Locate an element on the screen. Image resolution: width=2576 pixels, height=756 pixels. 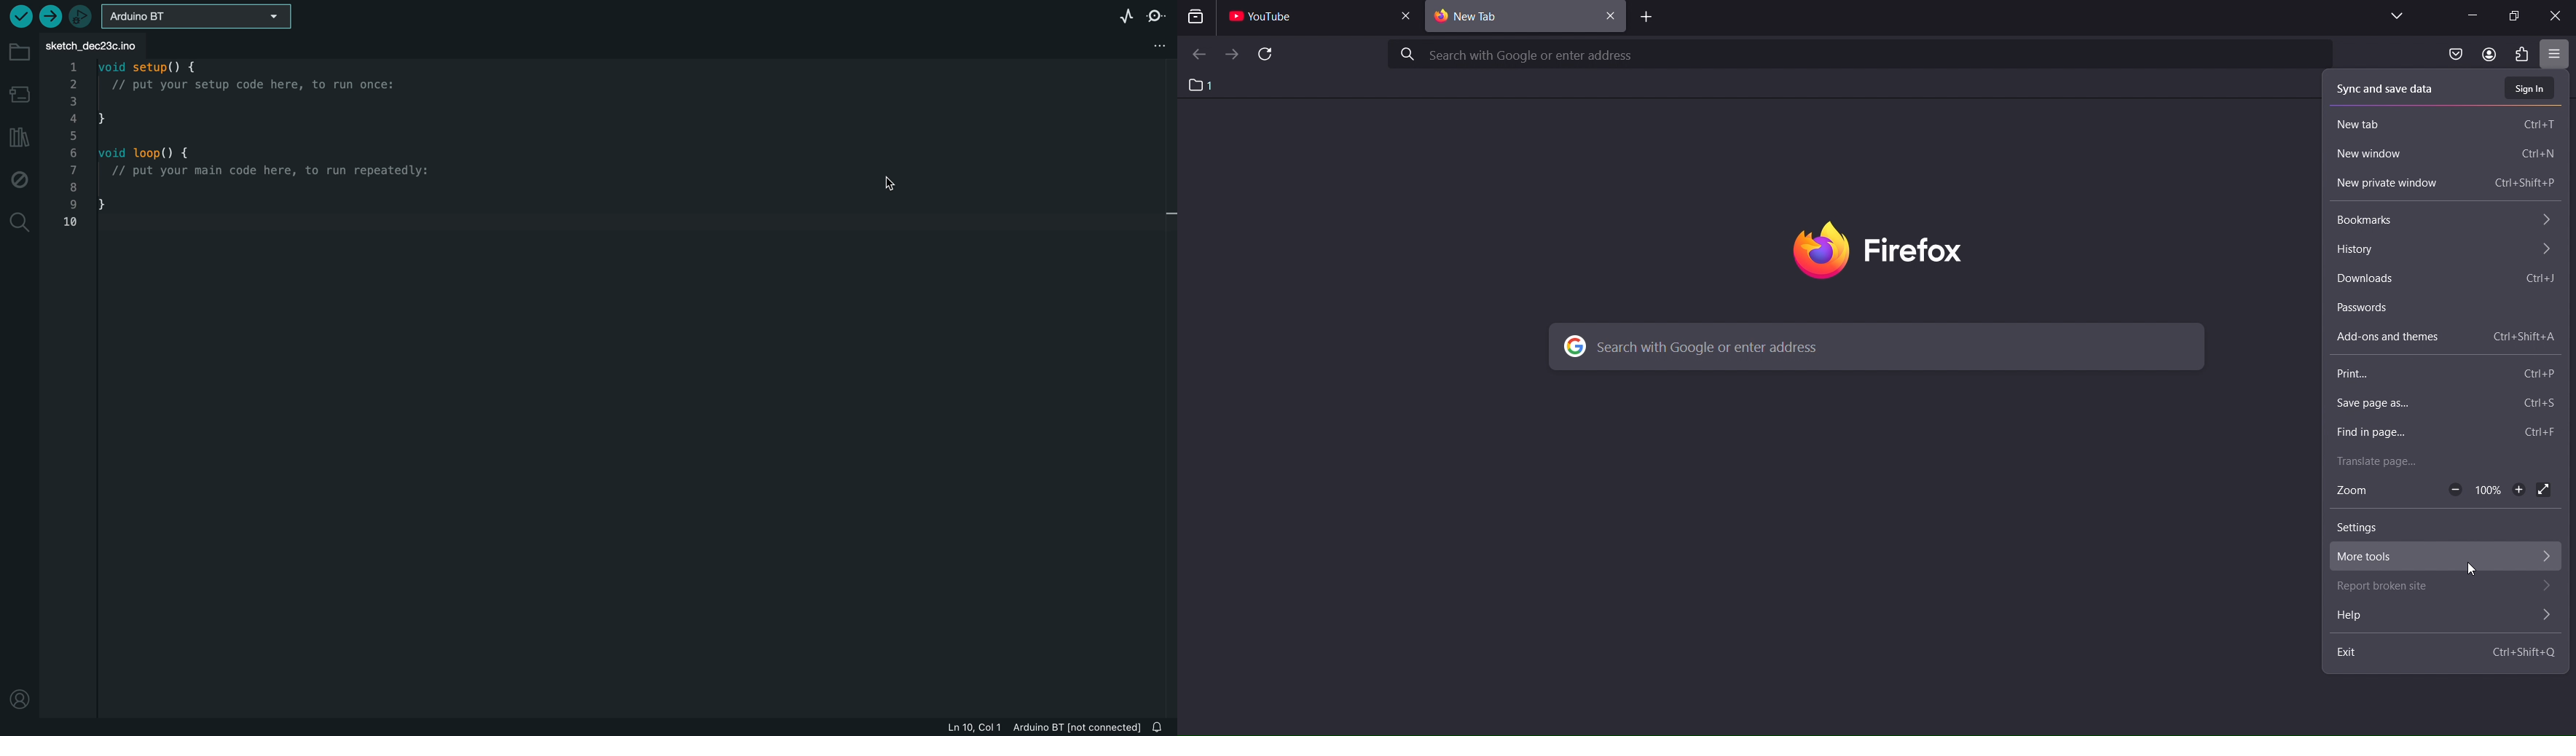
close page is located at coordinates (1410, 15).